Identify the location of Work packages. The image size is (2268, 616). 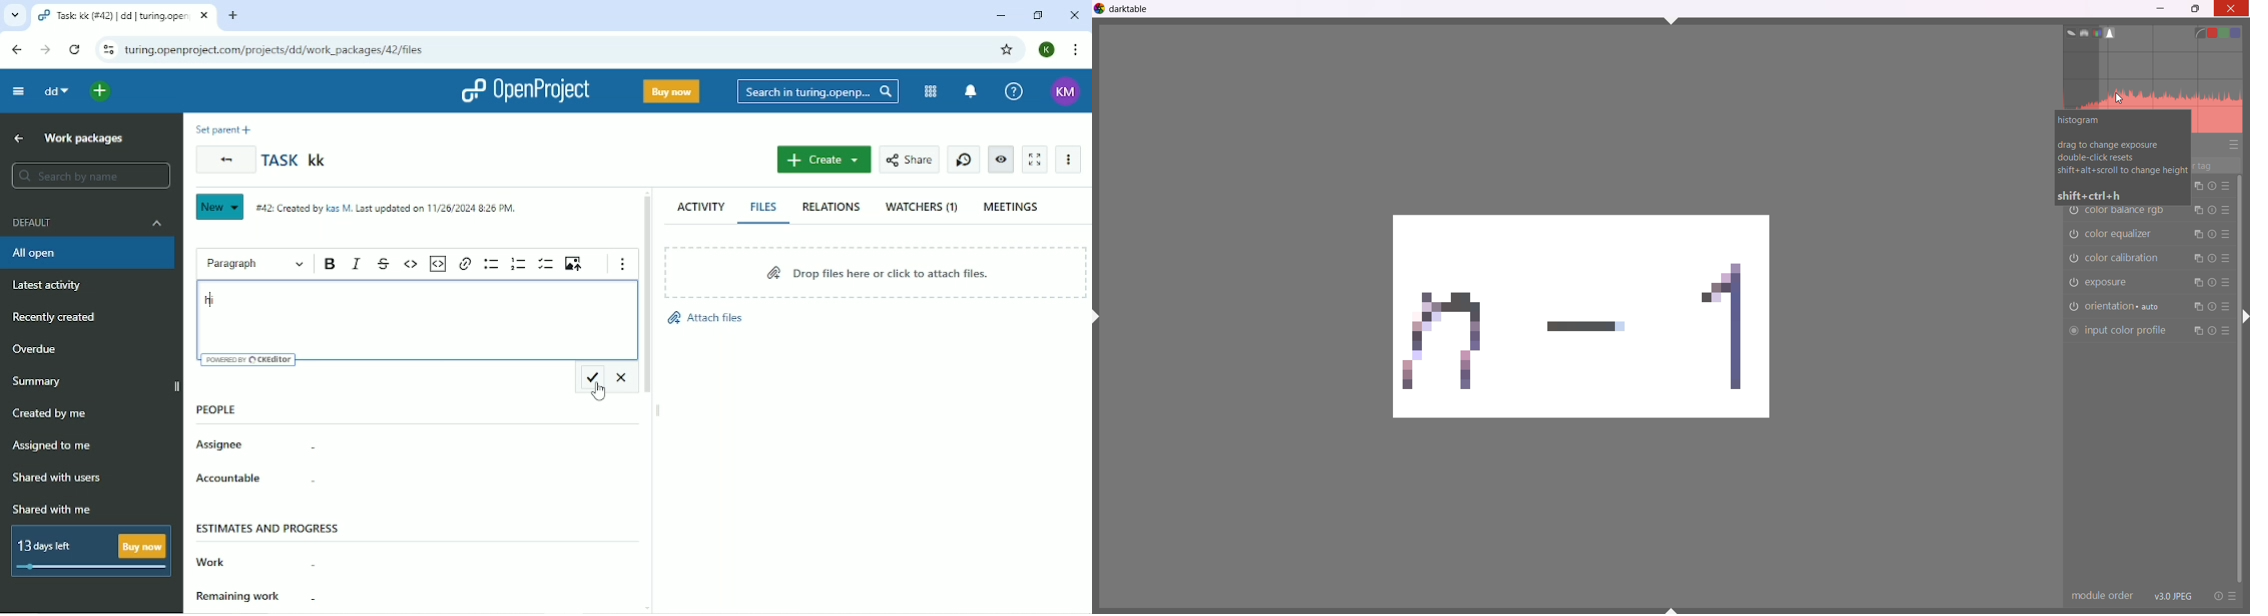
(83, 139).